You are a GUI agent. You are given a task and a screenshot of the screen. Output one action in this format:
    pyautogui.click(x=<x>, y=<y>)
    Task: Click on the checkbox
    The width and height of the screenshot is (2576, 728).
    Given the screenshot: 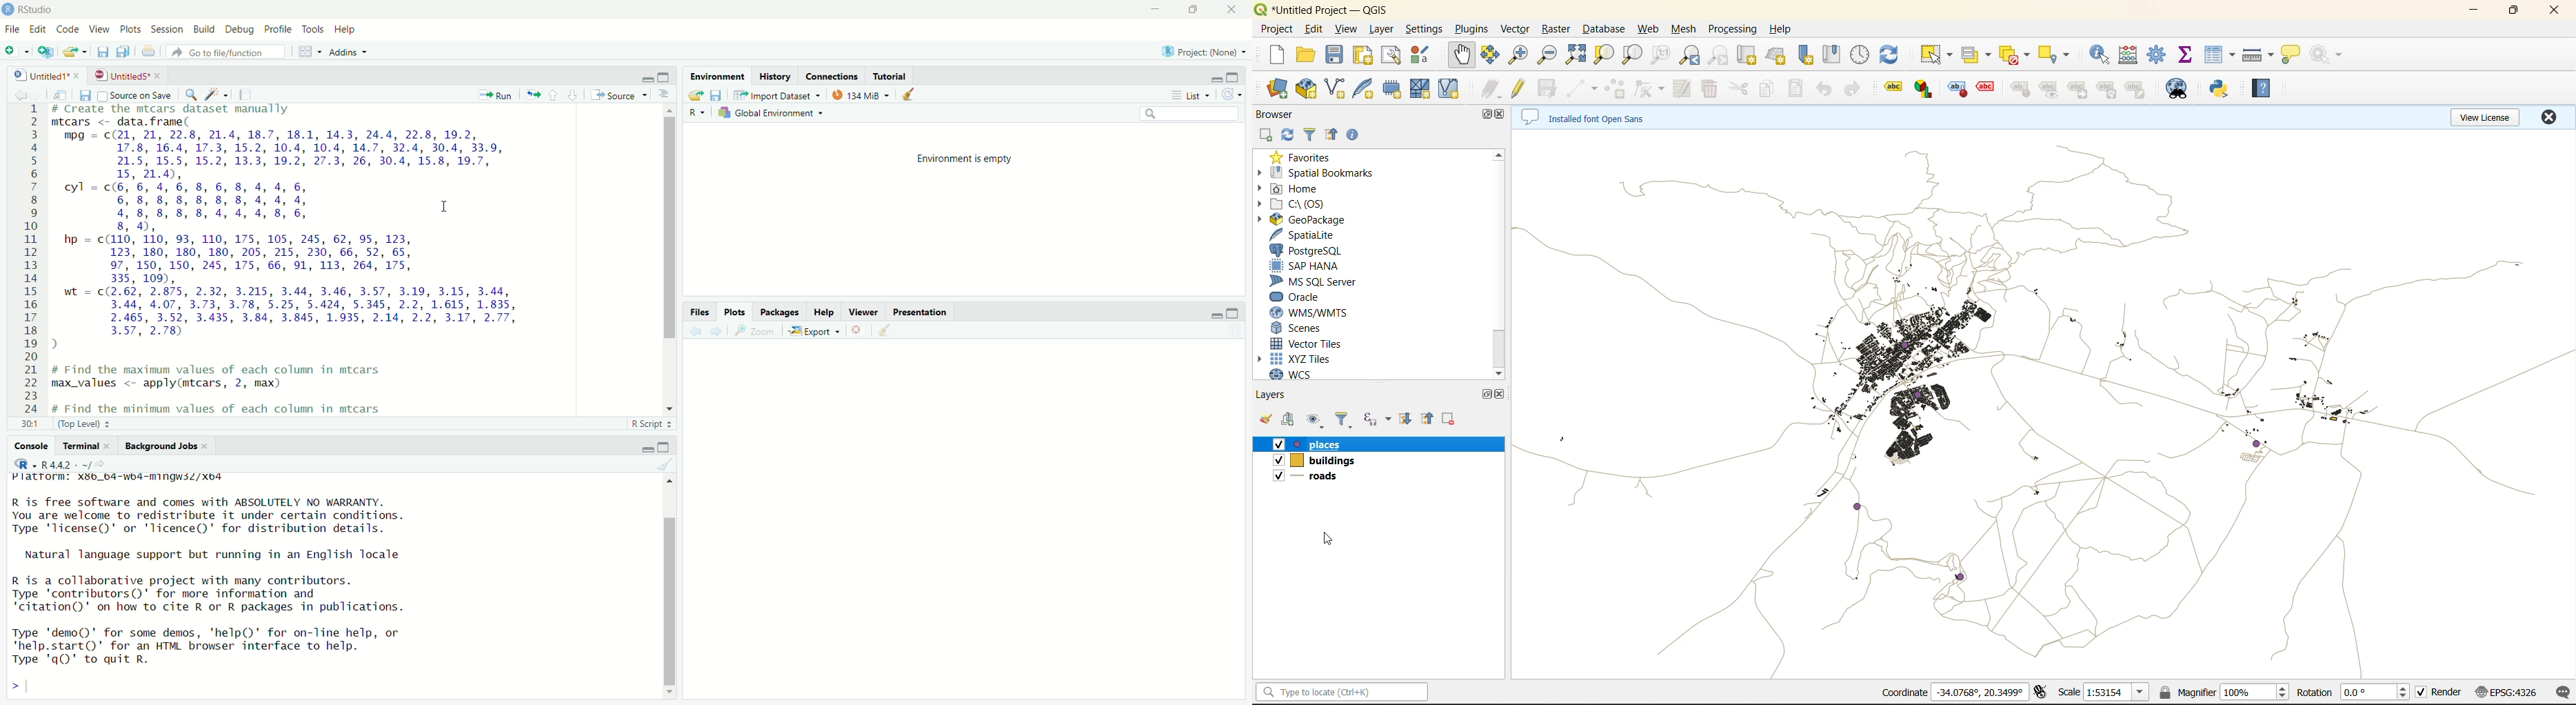 What is the action you would take?
    pyautogui.click(x=2422, y=693)
    